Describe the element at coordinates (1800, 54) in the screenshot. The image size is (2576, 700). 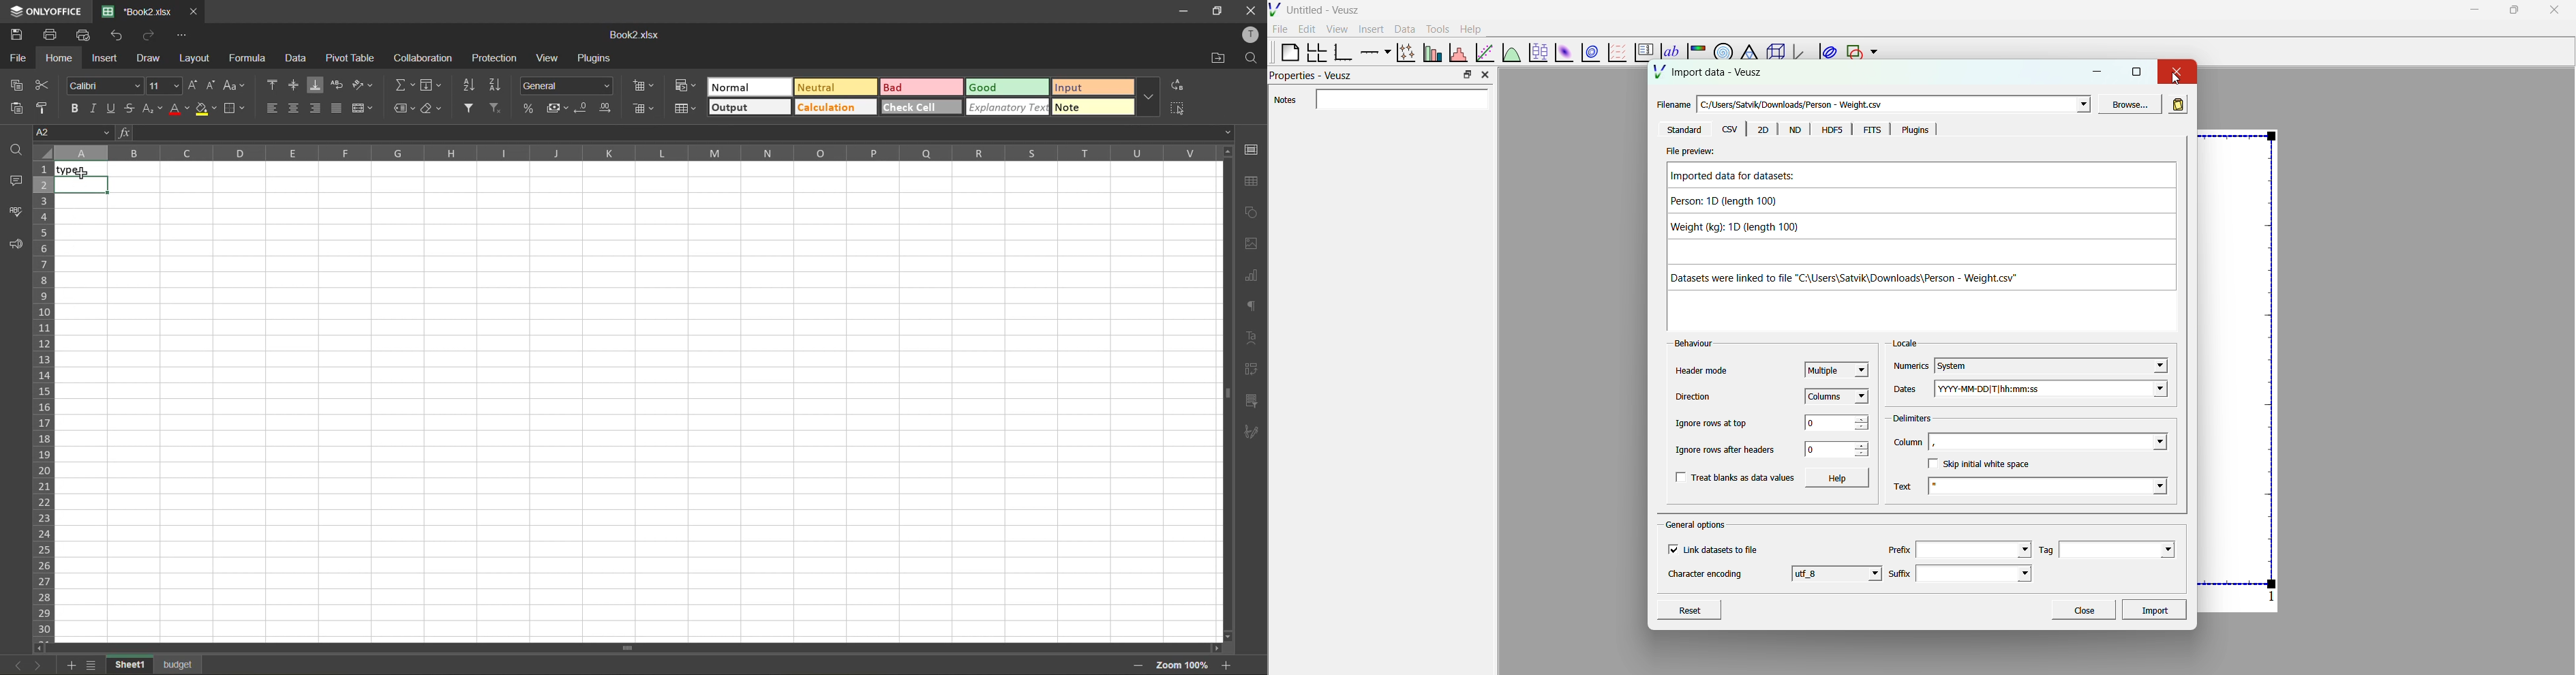
I see `3d graph` at that location.